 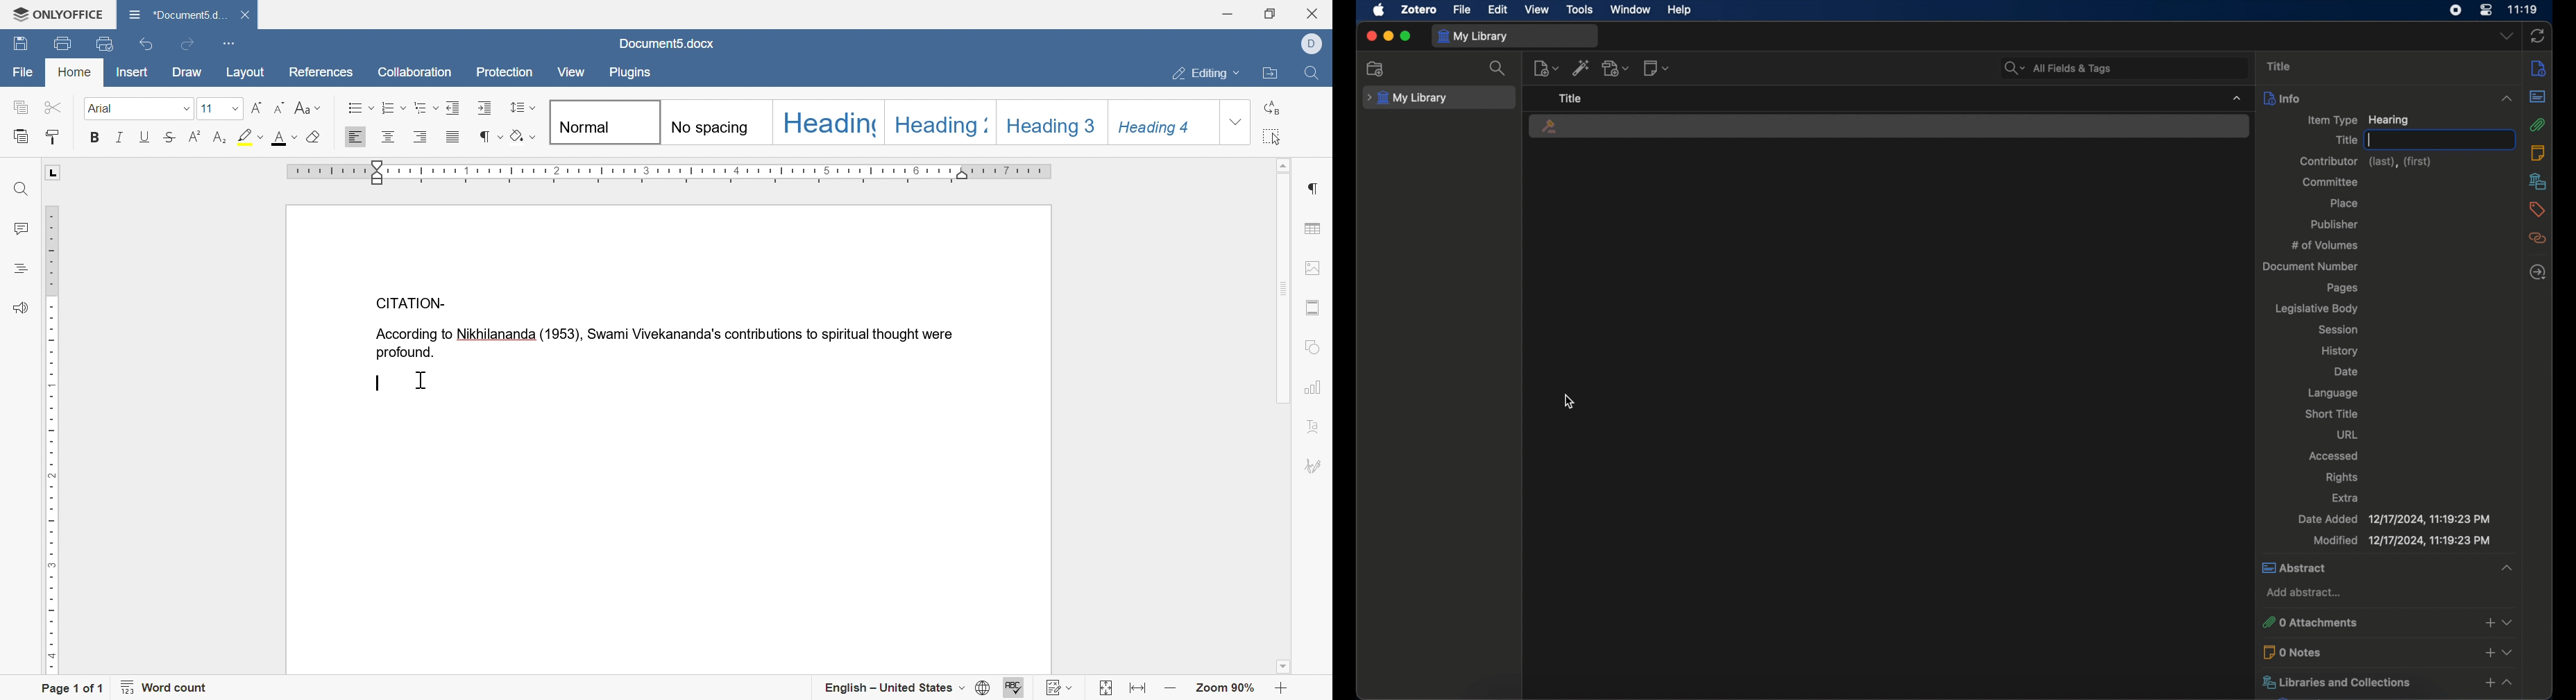 I want to click on document5.docx, so click(x=660, y=42).